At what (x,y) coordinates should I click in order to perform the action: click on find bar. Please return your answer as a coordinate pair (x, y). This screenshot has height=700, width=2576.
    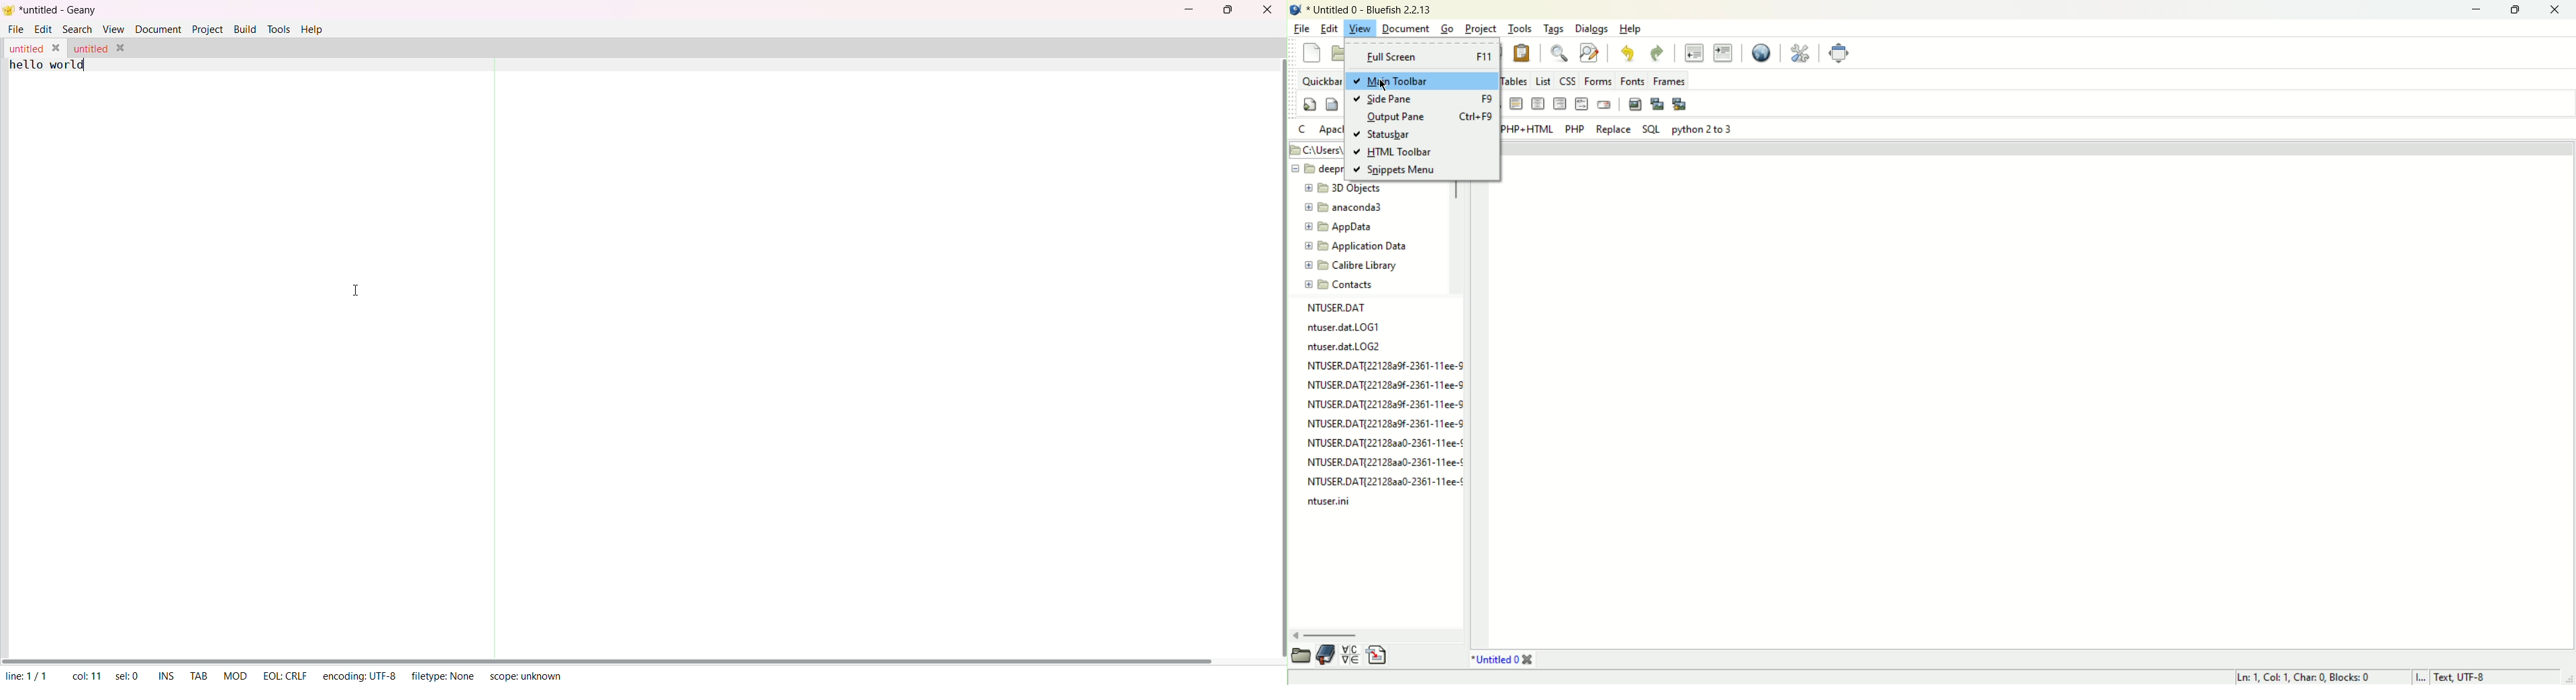
    Looking at the image, I should click on (1558, 52).